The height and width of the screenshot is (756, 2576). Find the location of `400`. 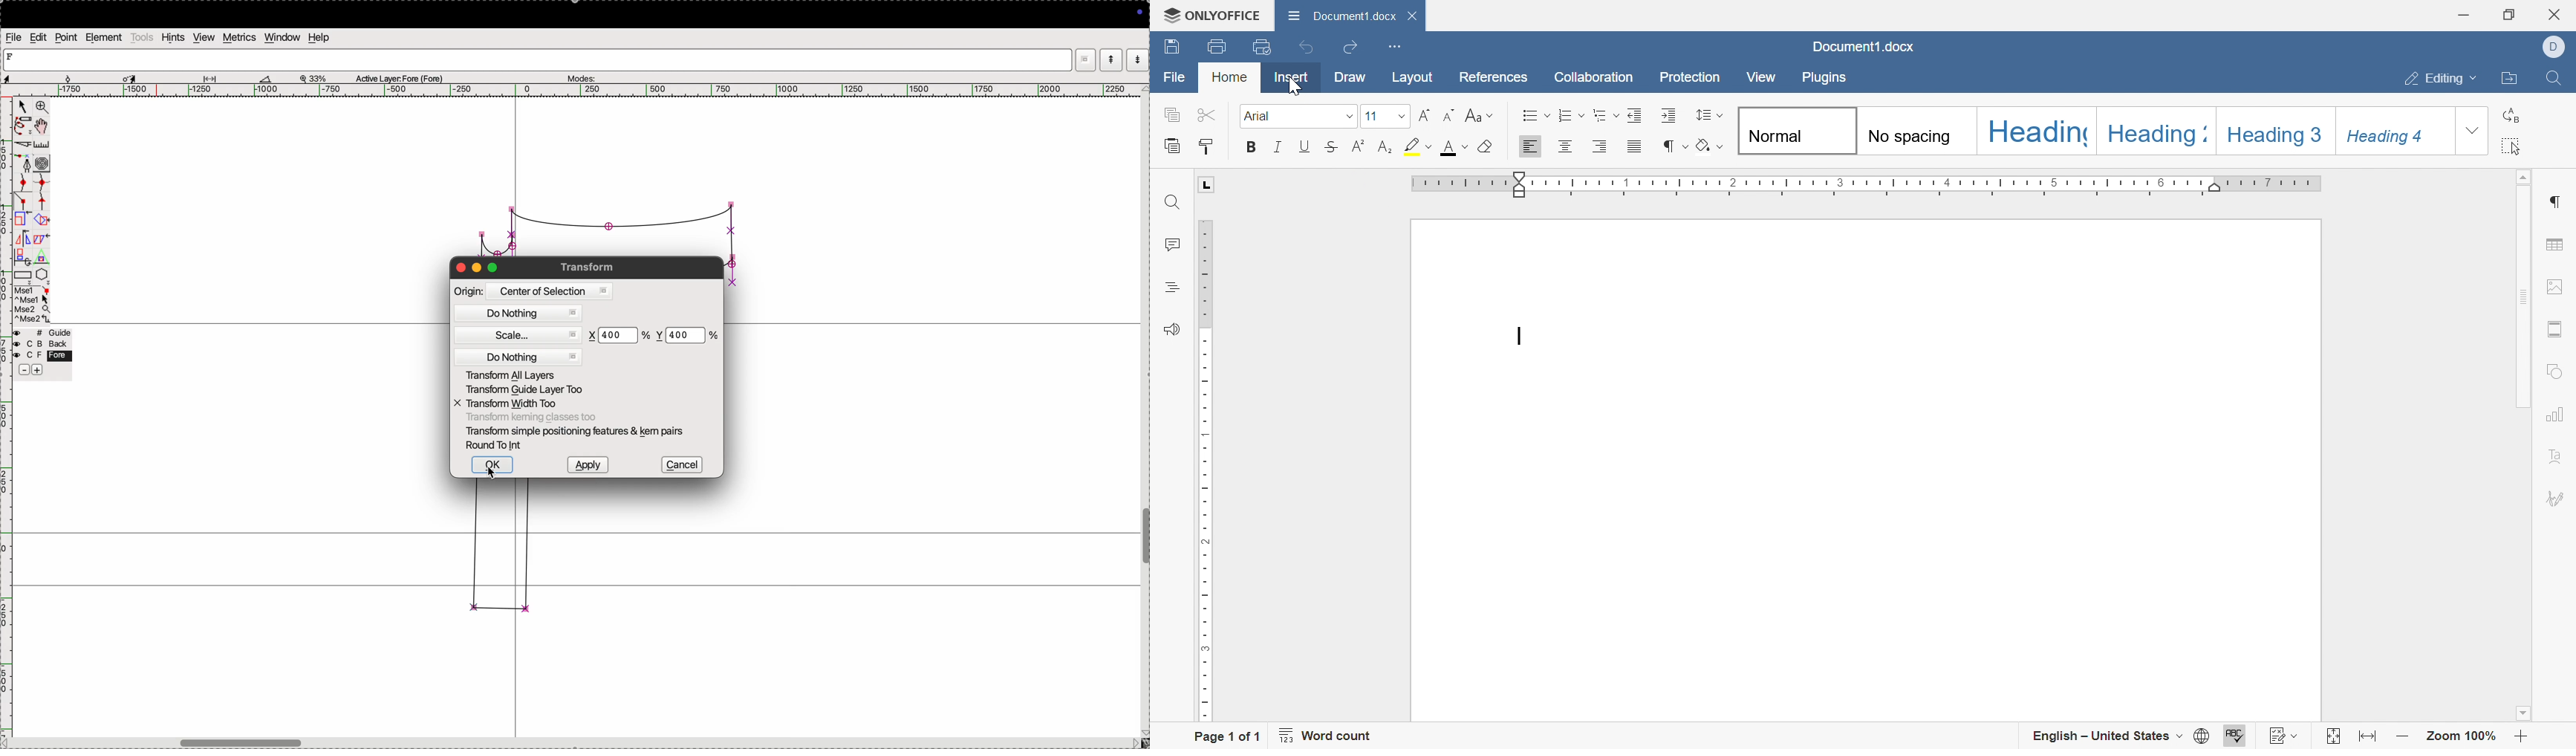

400 is located at coordinates (615, 335).